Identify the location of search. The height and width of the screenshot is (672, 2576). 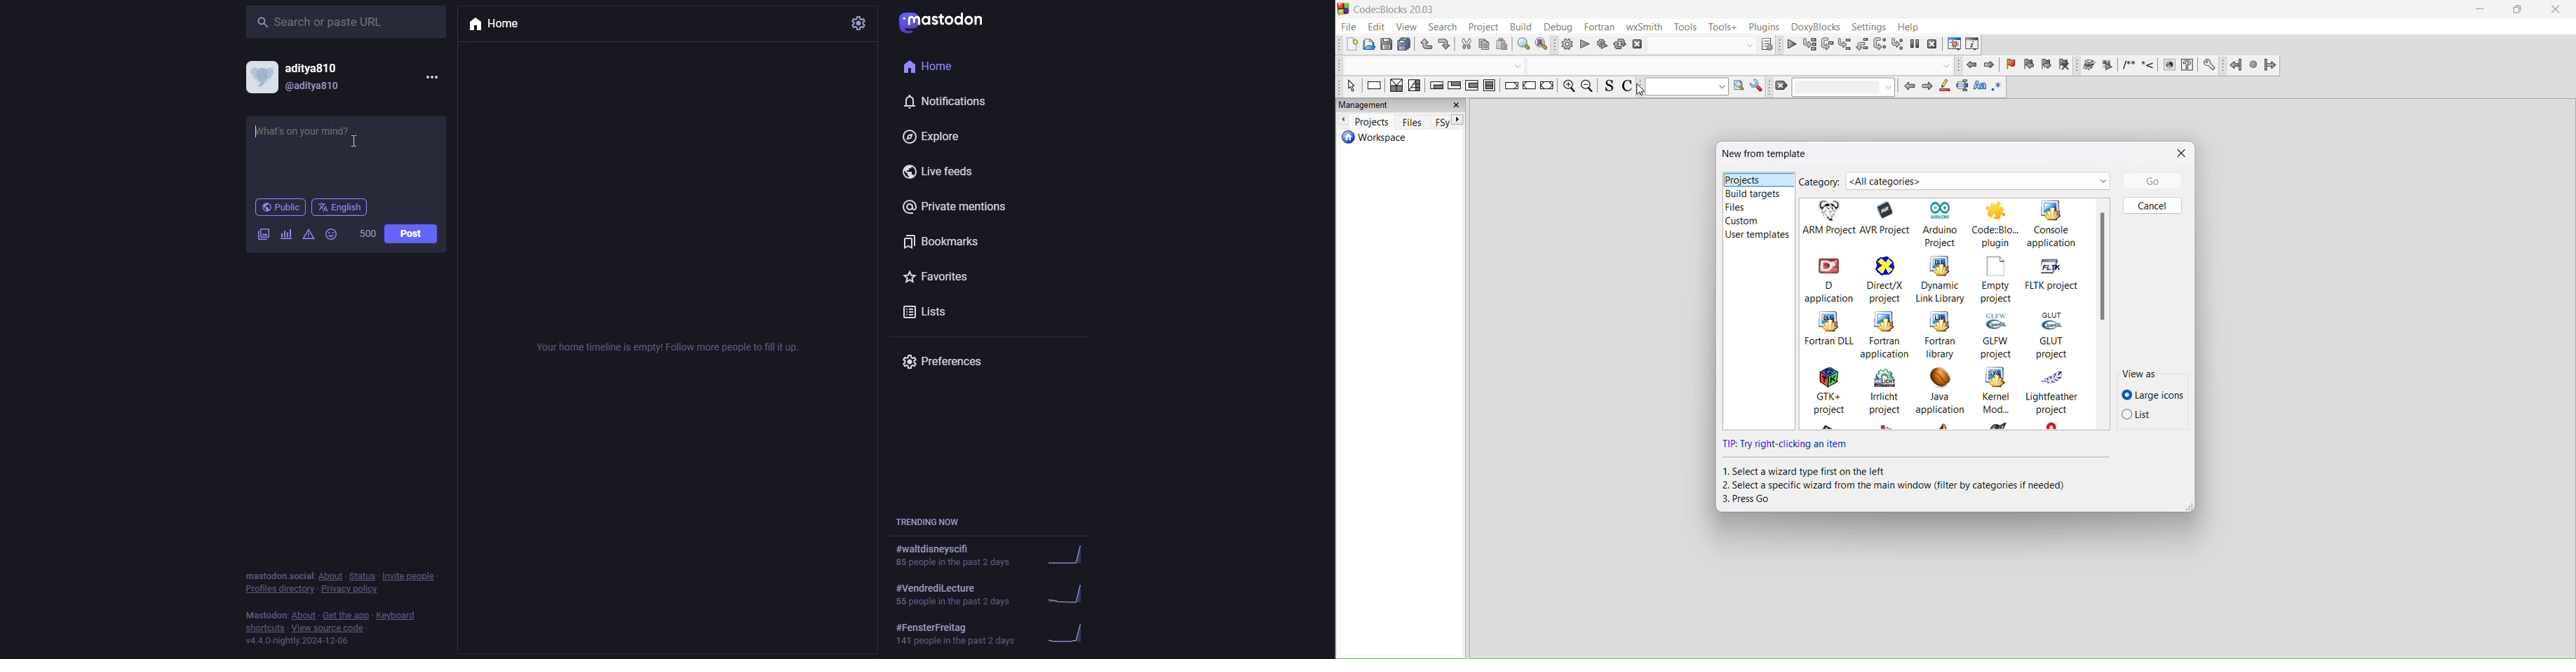
(1443, 28).